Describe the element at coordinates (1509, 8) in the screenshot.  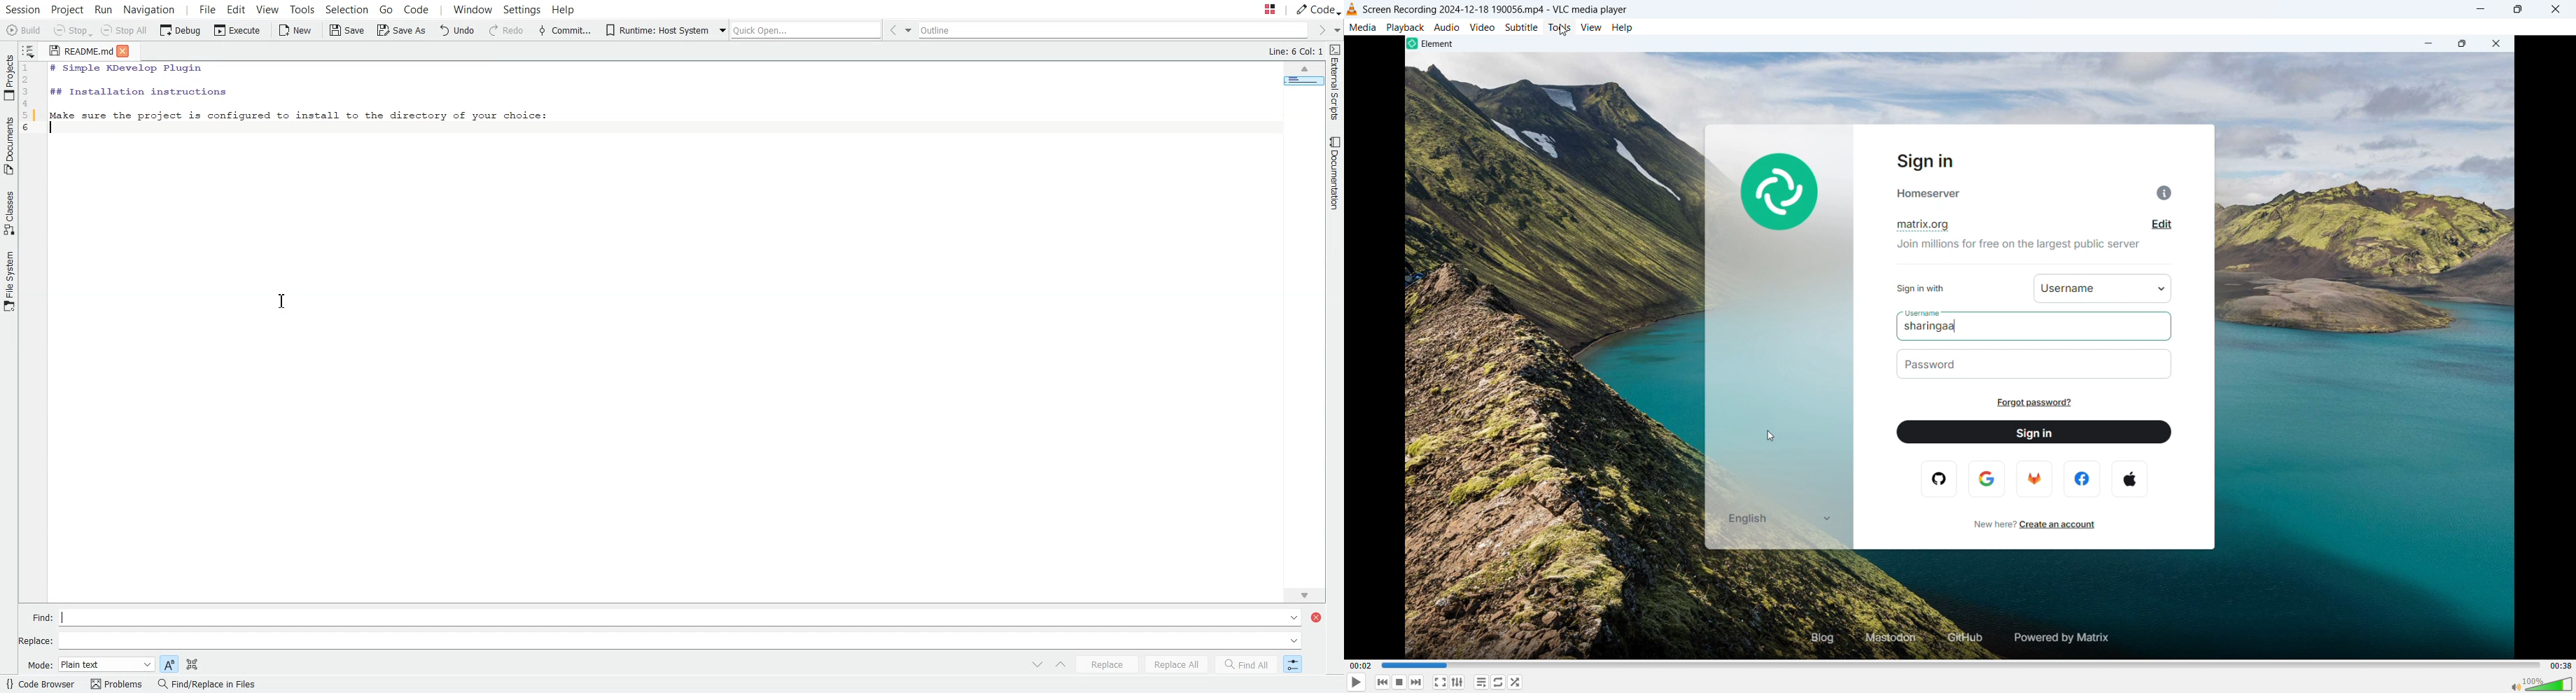
I see `screen recording 2024-12-188 190056 mp4 -vlc media player` at that location.